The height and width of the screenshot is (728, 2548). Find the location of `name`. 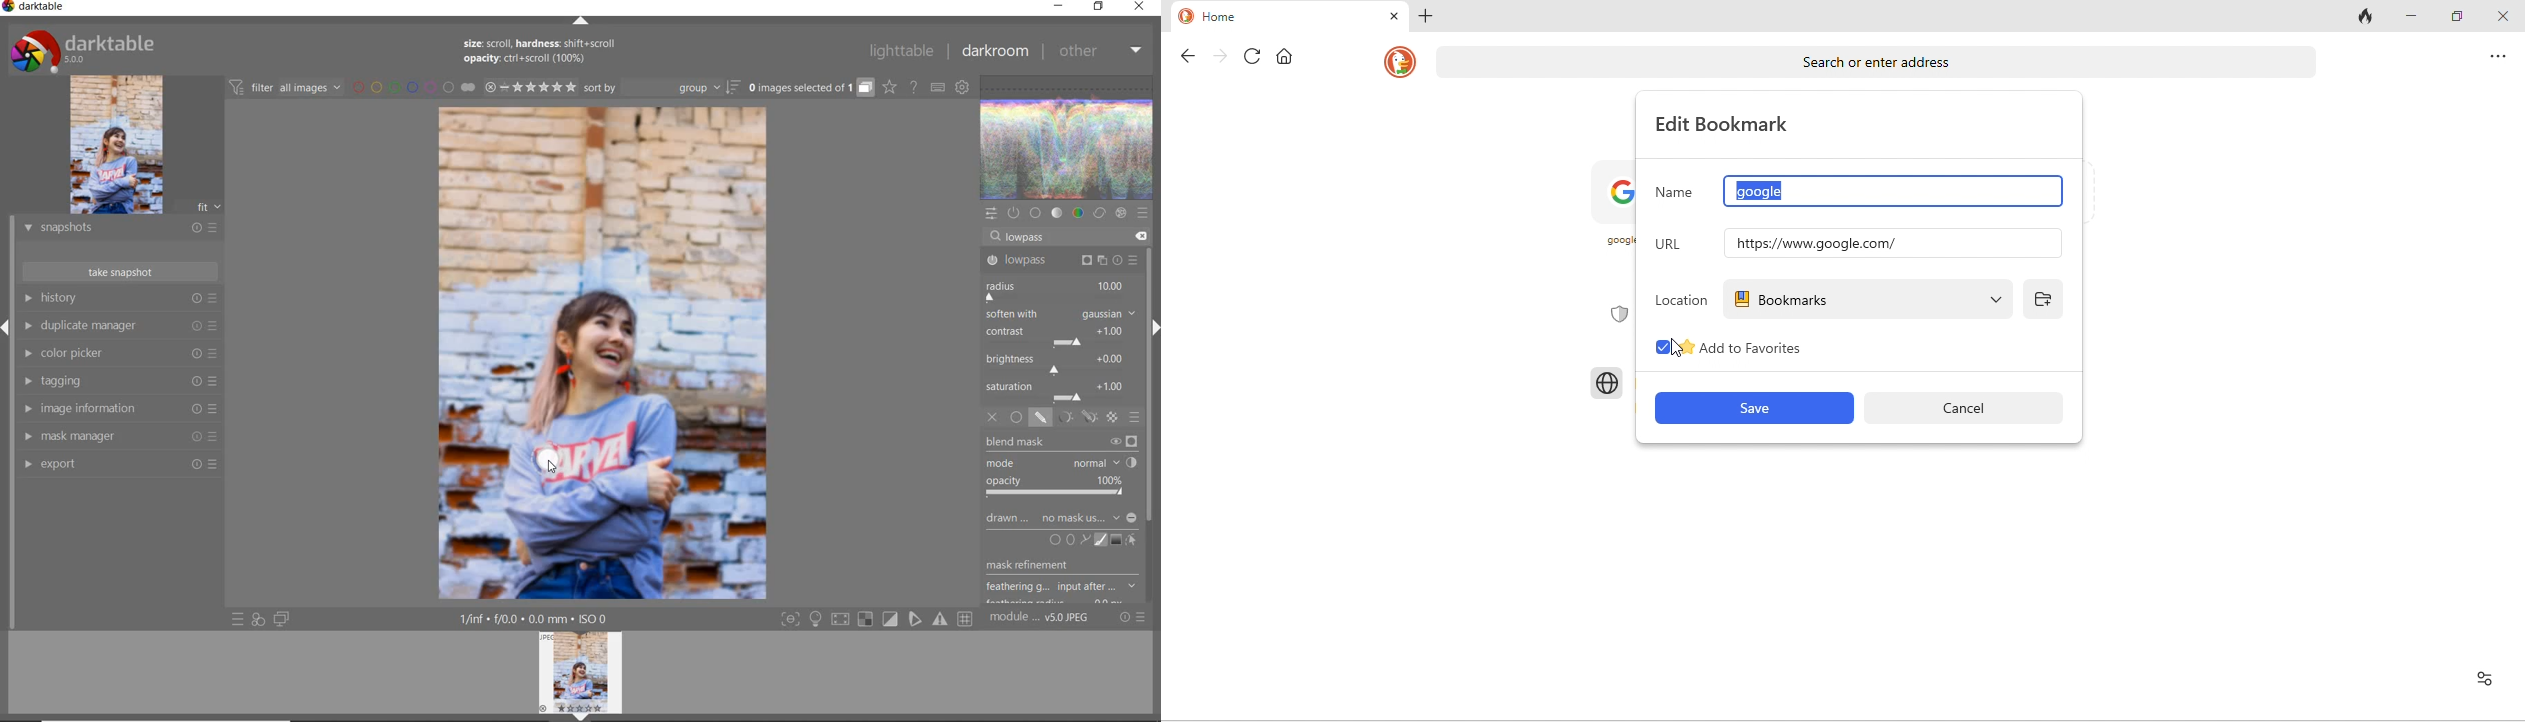

name is located at coordinates (1676, 190).